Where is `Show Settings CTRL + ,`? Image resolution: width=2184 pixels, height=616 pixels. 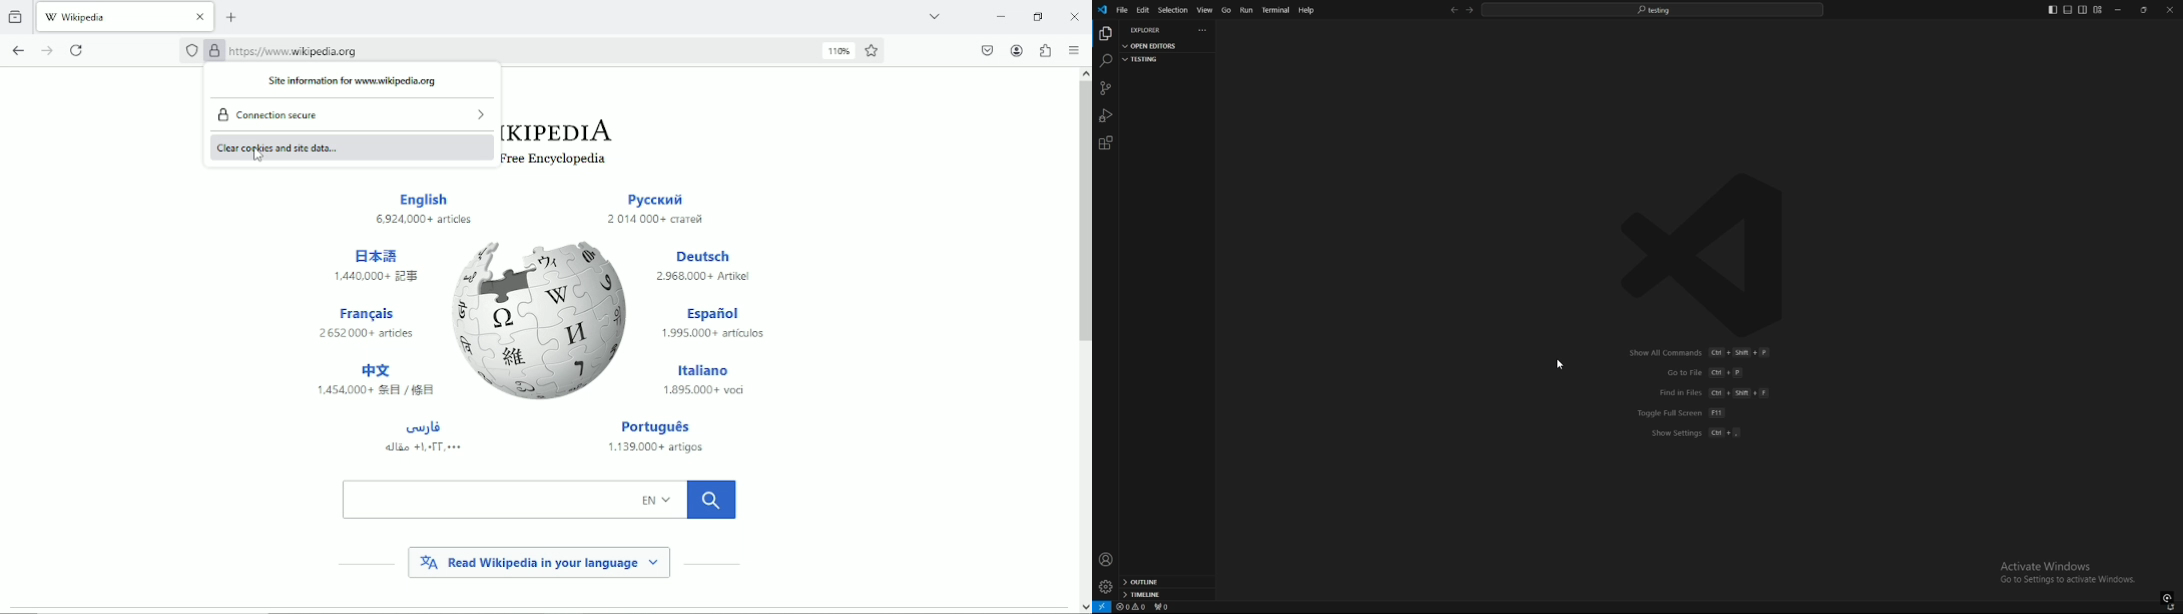
Show Settings CTRL + , is located at coordinates (1709, 438).